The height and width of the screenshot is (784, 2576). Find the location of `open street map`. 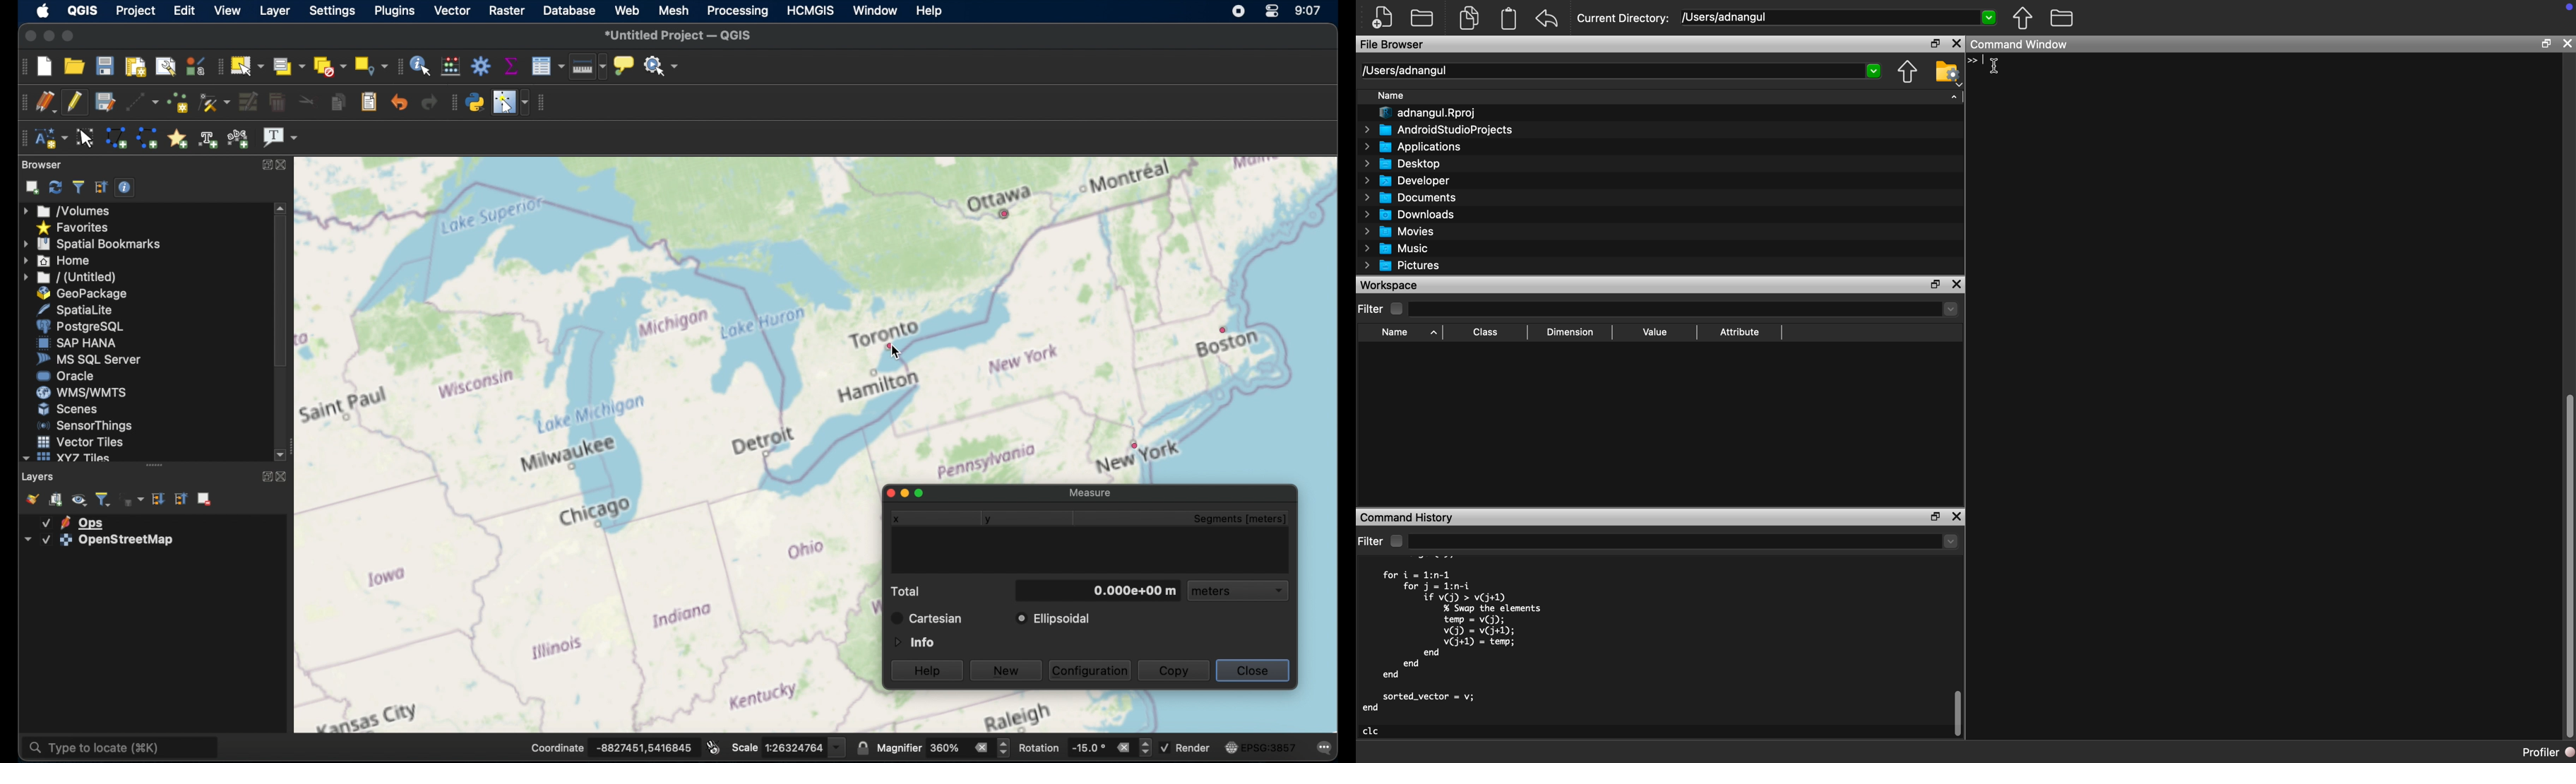

open street map is located at coordinates (1232, 395).